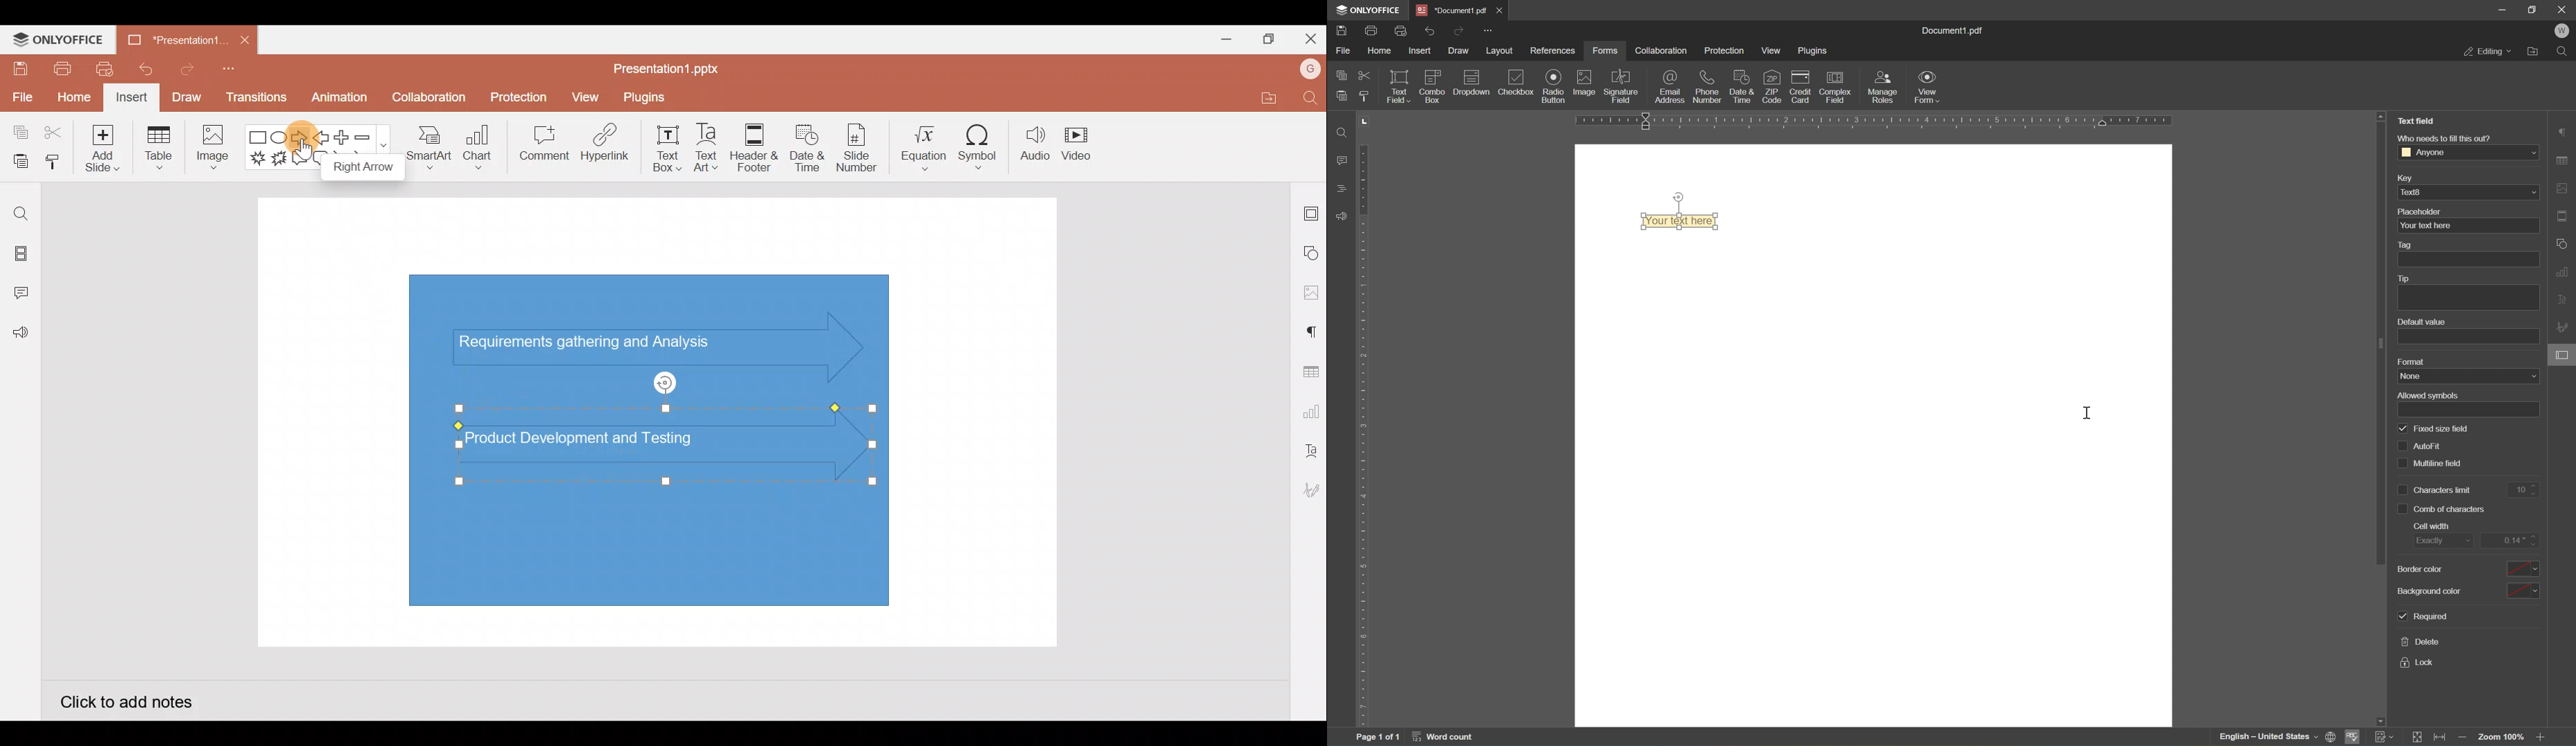 The image size is (2576, 756). Describe the element at coordinates (2410, 177) in the screenshot. I see `key` at that location.